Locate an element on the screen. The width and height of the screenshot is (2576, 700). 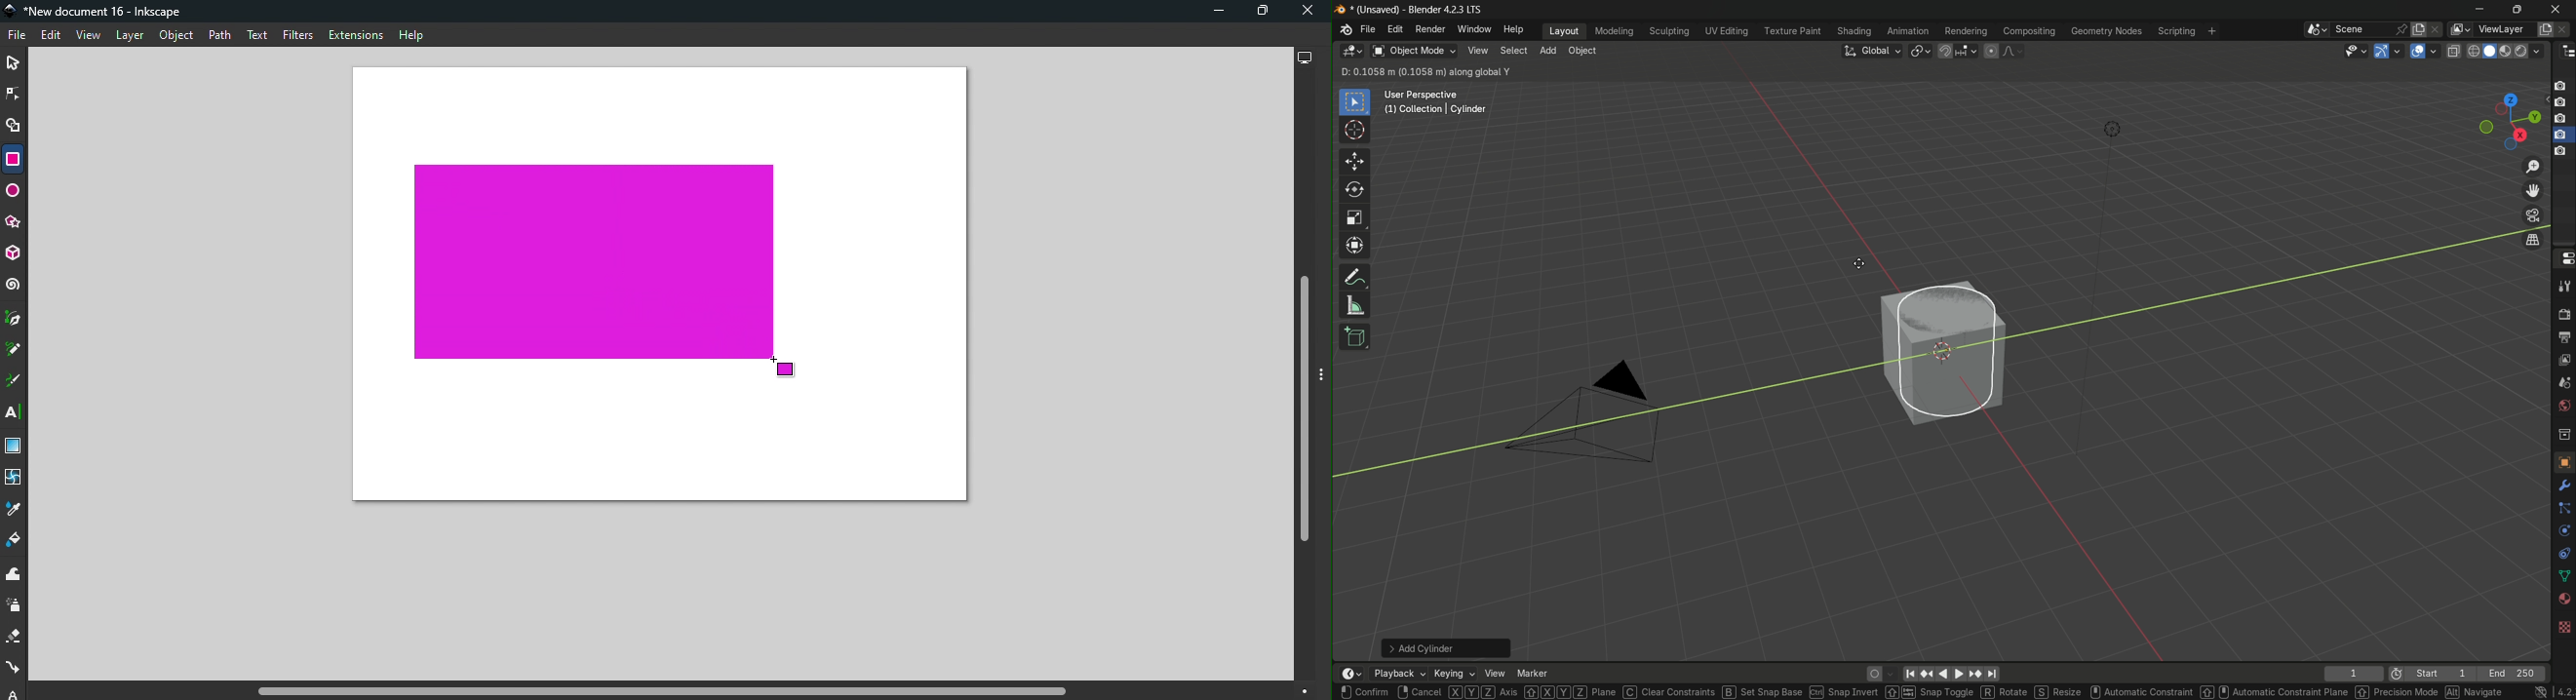
Shape builder tool is located at coordinates (16, 129).